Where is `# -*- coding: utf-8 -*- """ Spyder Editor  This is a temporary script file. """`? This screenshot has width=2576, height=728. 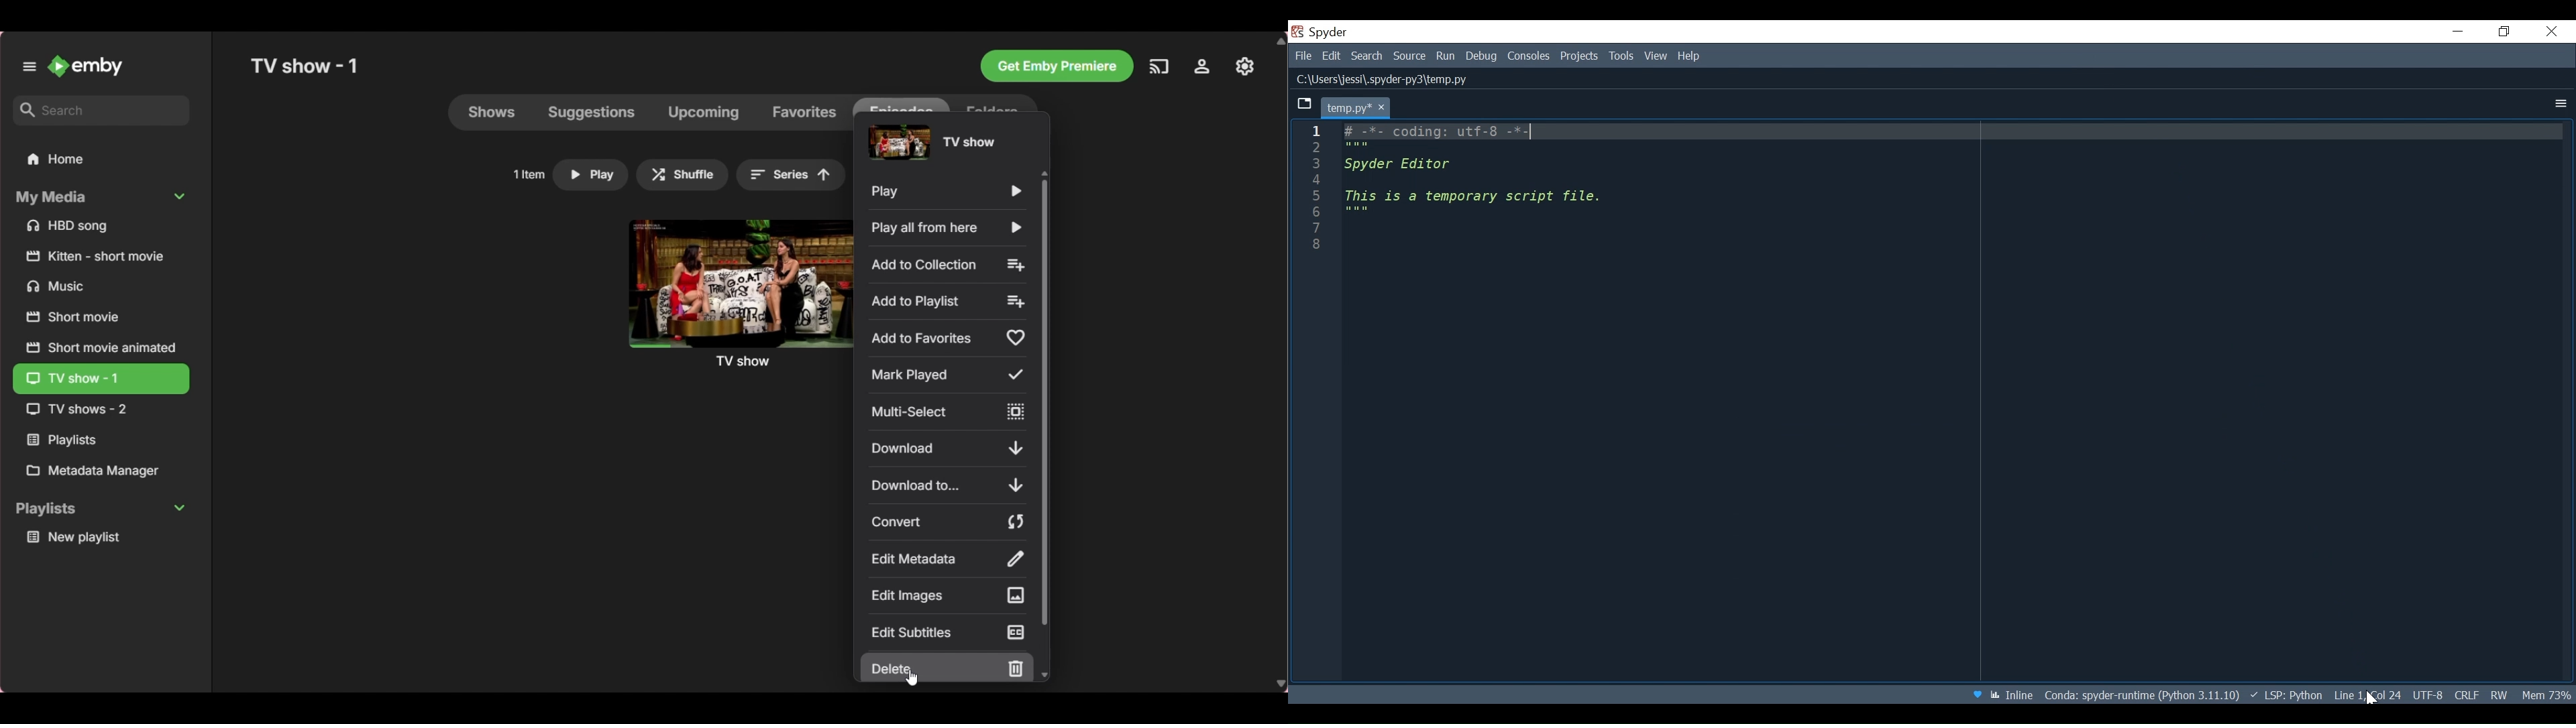 # -*- coding: utf-8 -*- """ Spyder Editor  This is a temporary script file. """ is located at coordinates (1960, 402).